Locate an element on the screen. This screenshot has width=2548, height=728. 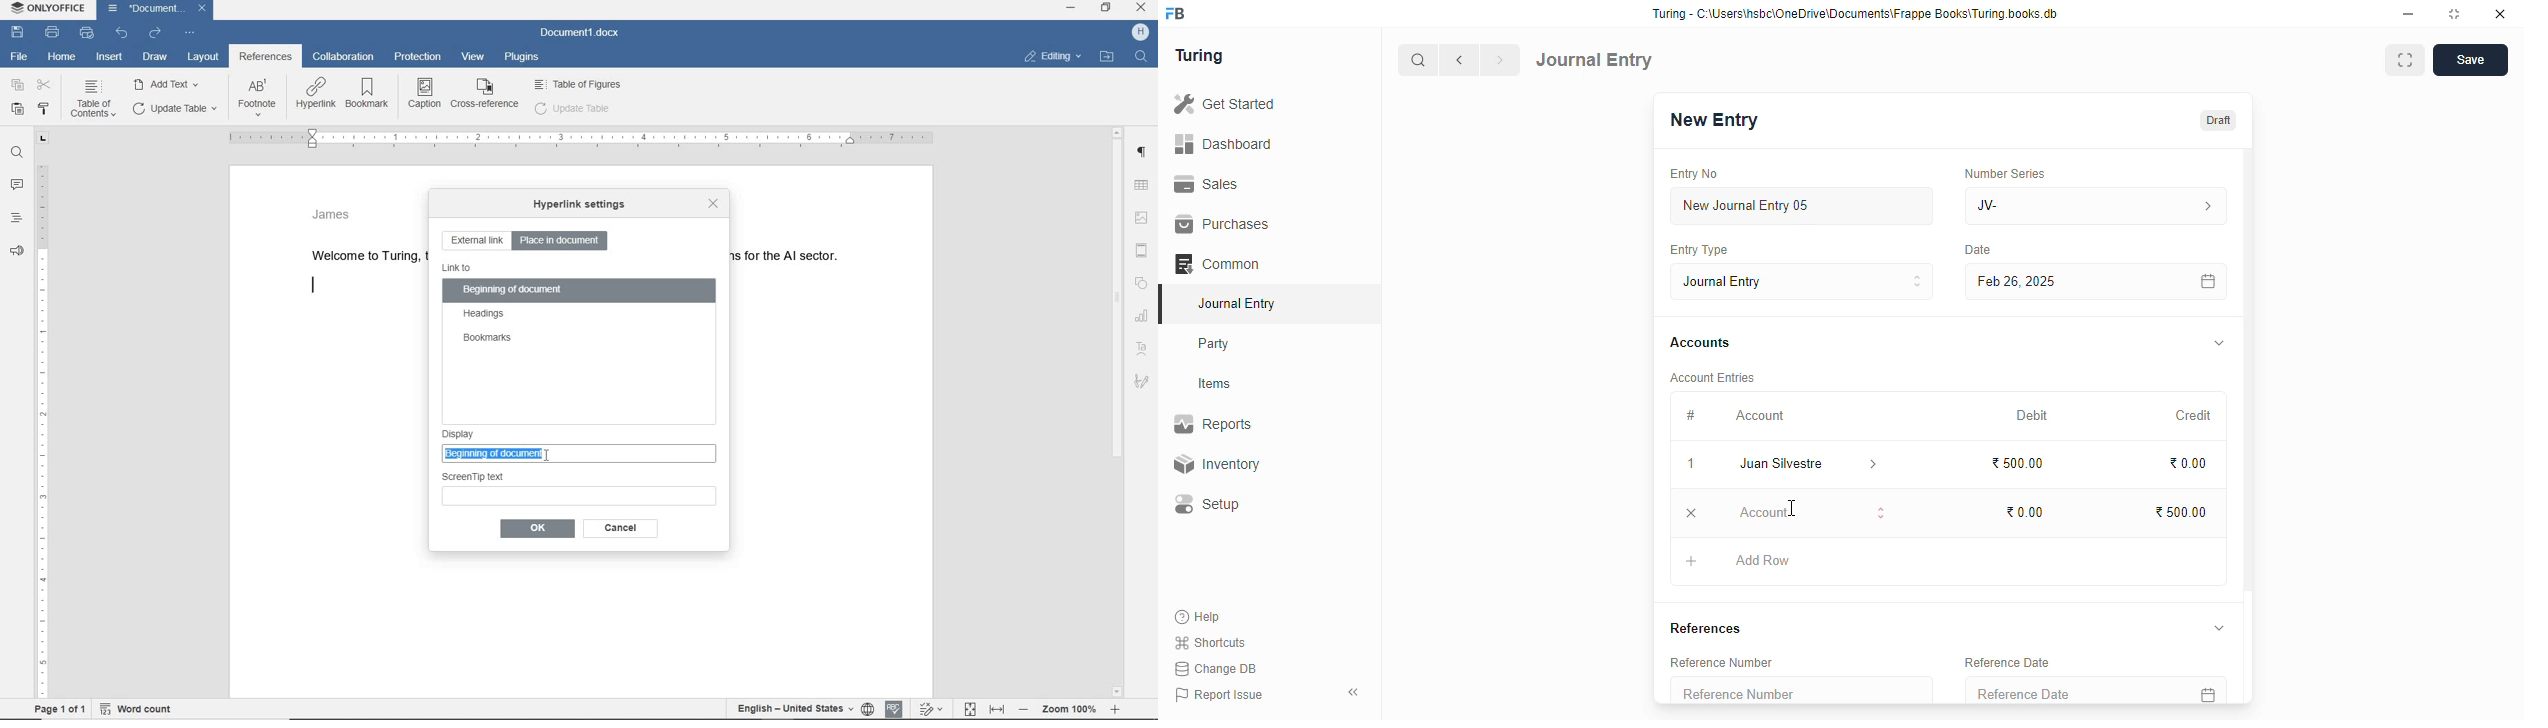
redo is located at coordinates (154, 33).